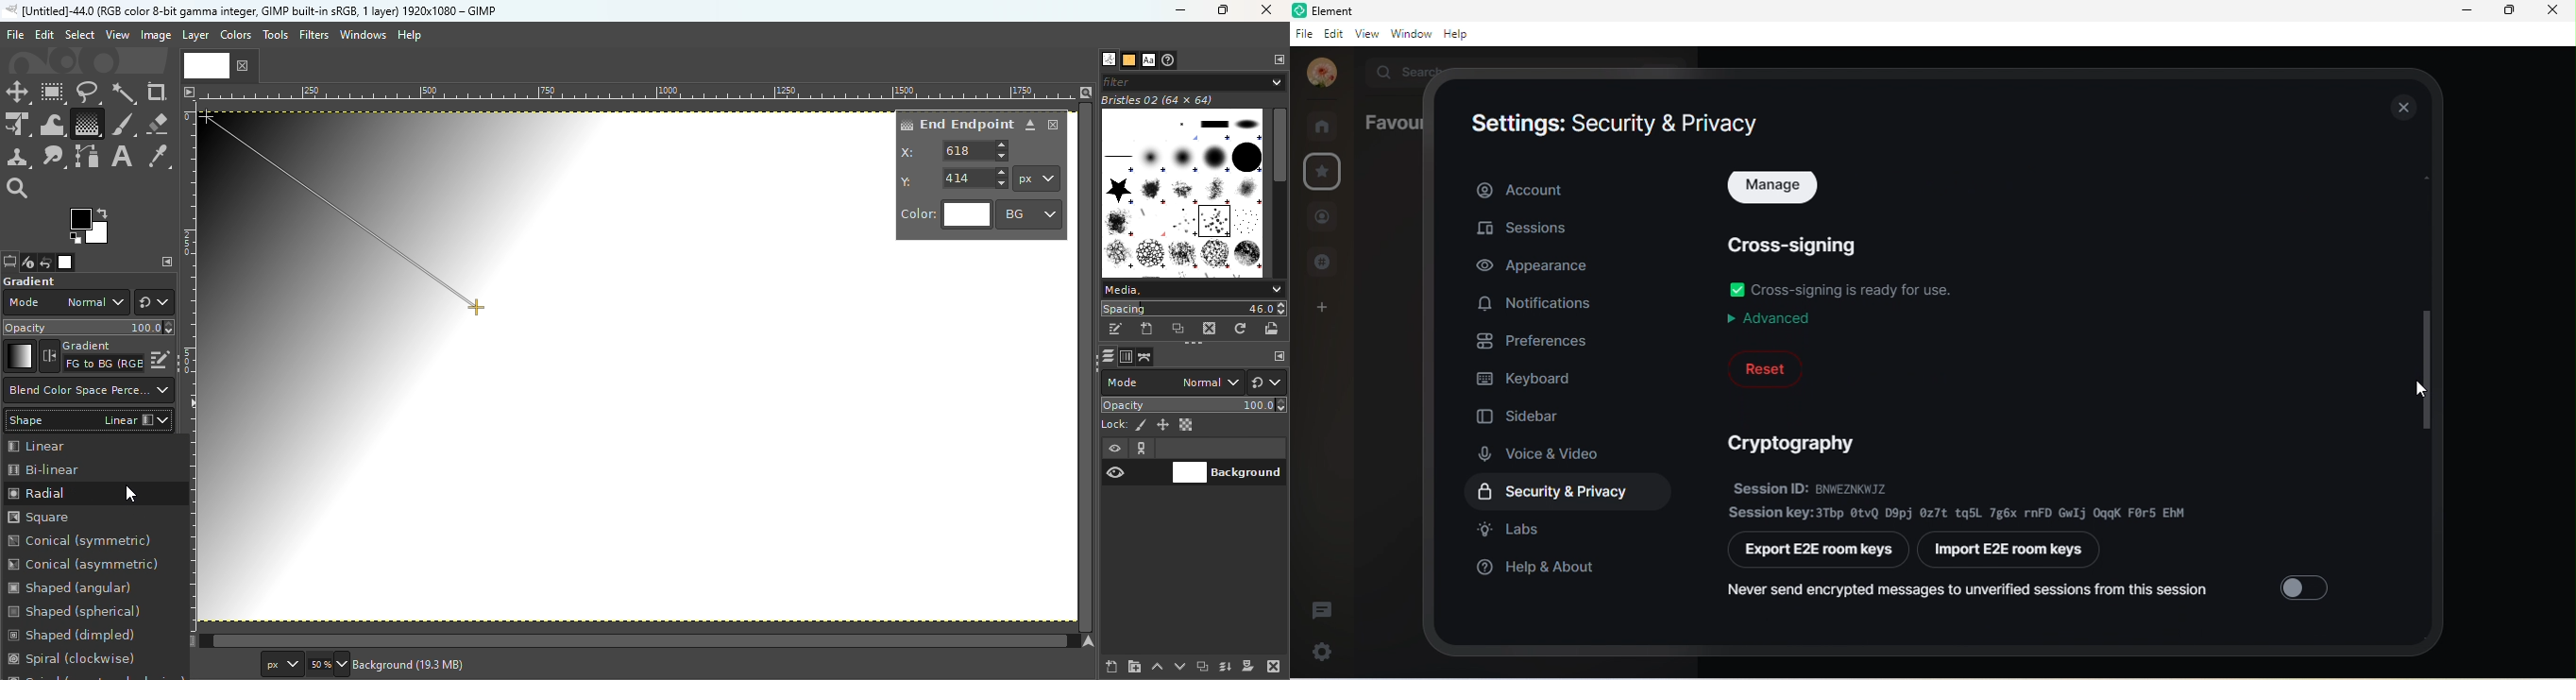 The image size is (2576, 700). What do you see at coordinates (1318, 649) in the screenshot?
I see `quick settings` at bounding box center [1318, 649].